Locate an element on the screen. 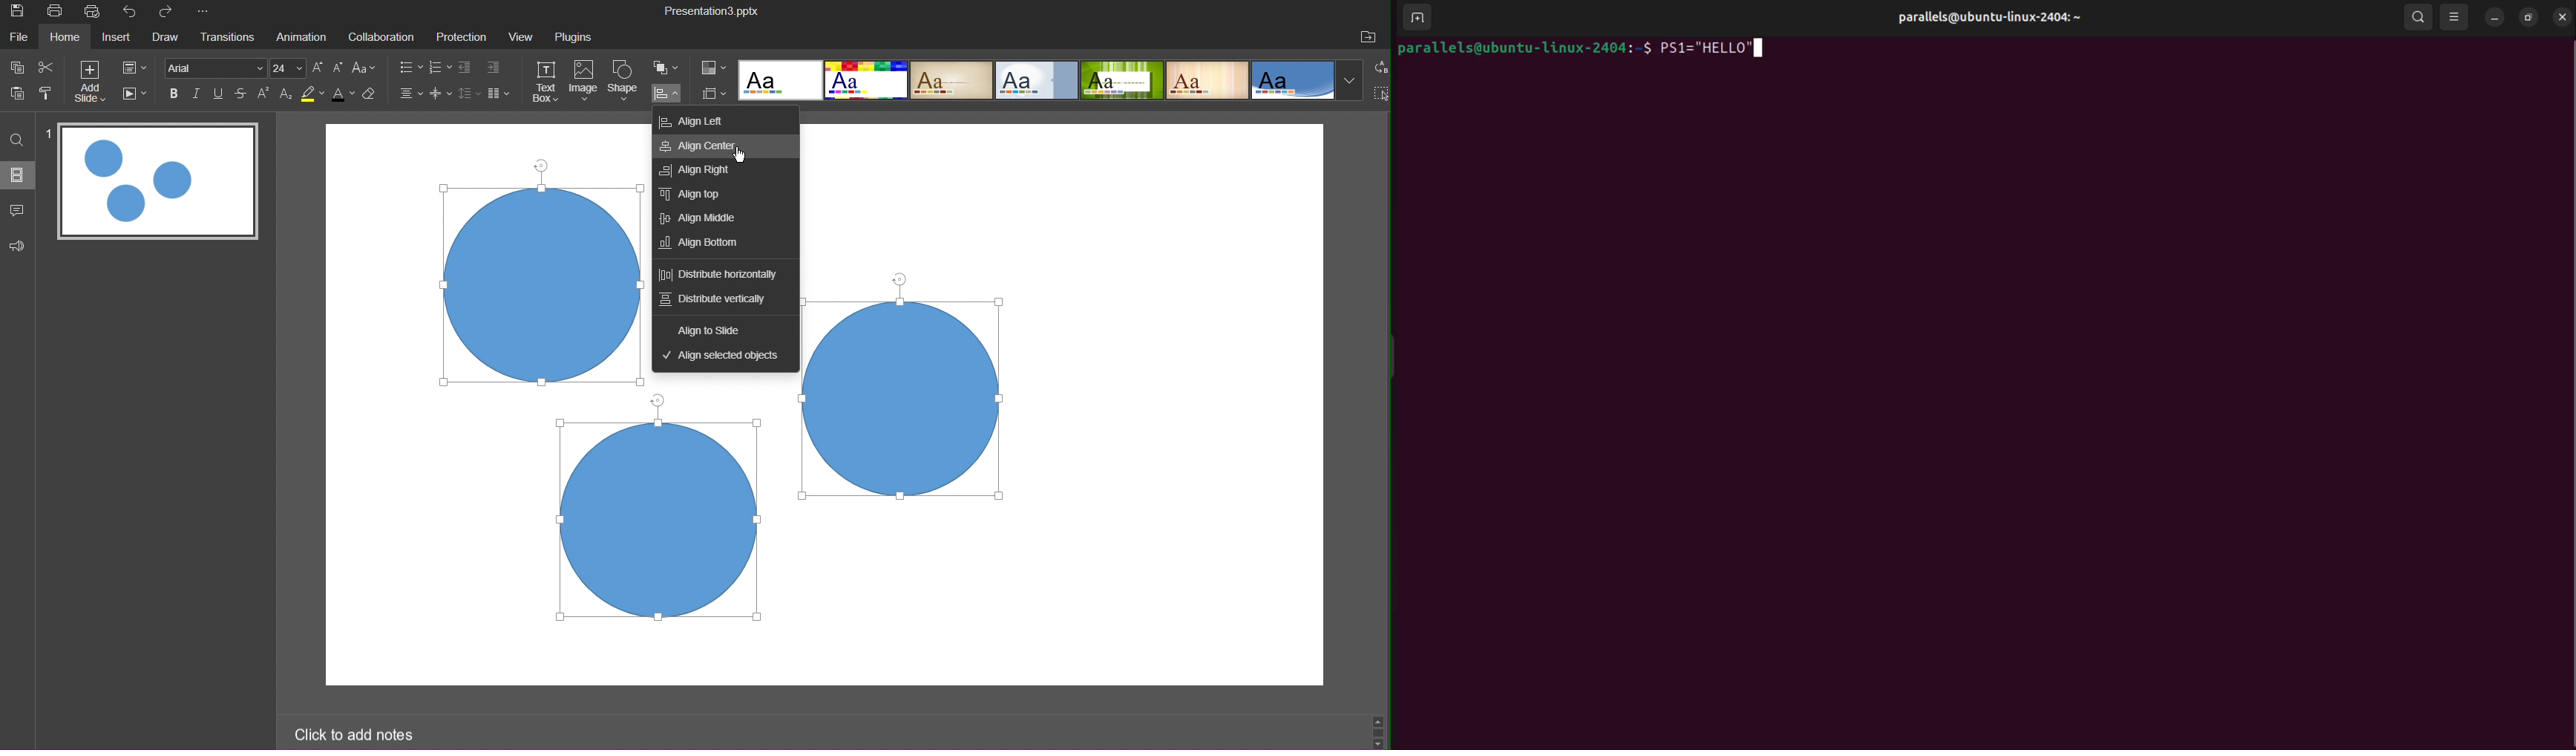 The height and width of the screenshot is (756, 2576). Scroll bar  is located at coordinates (1377, 731).